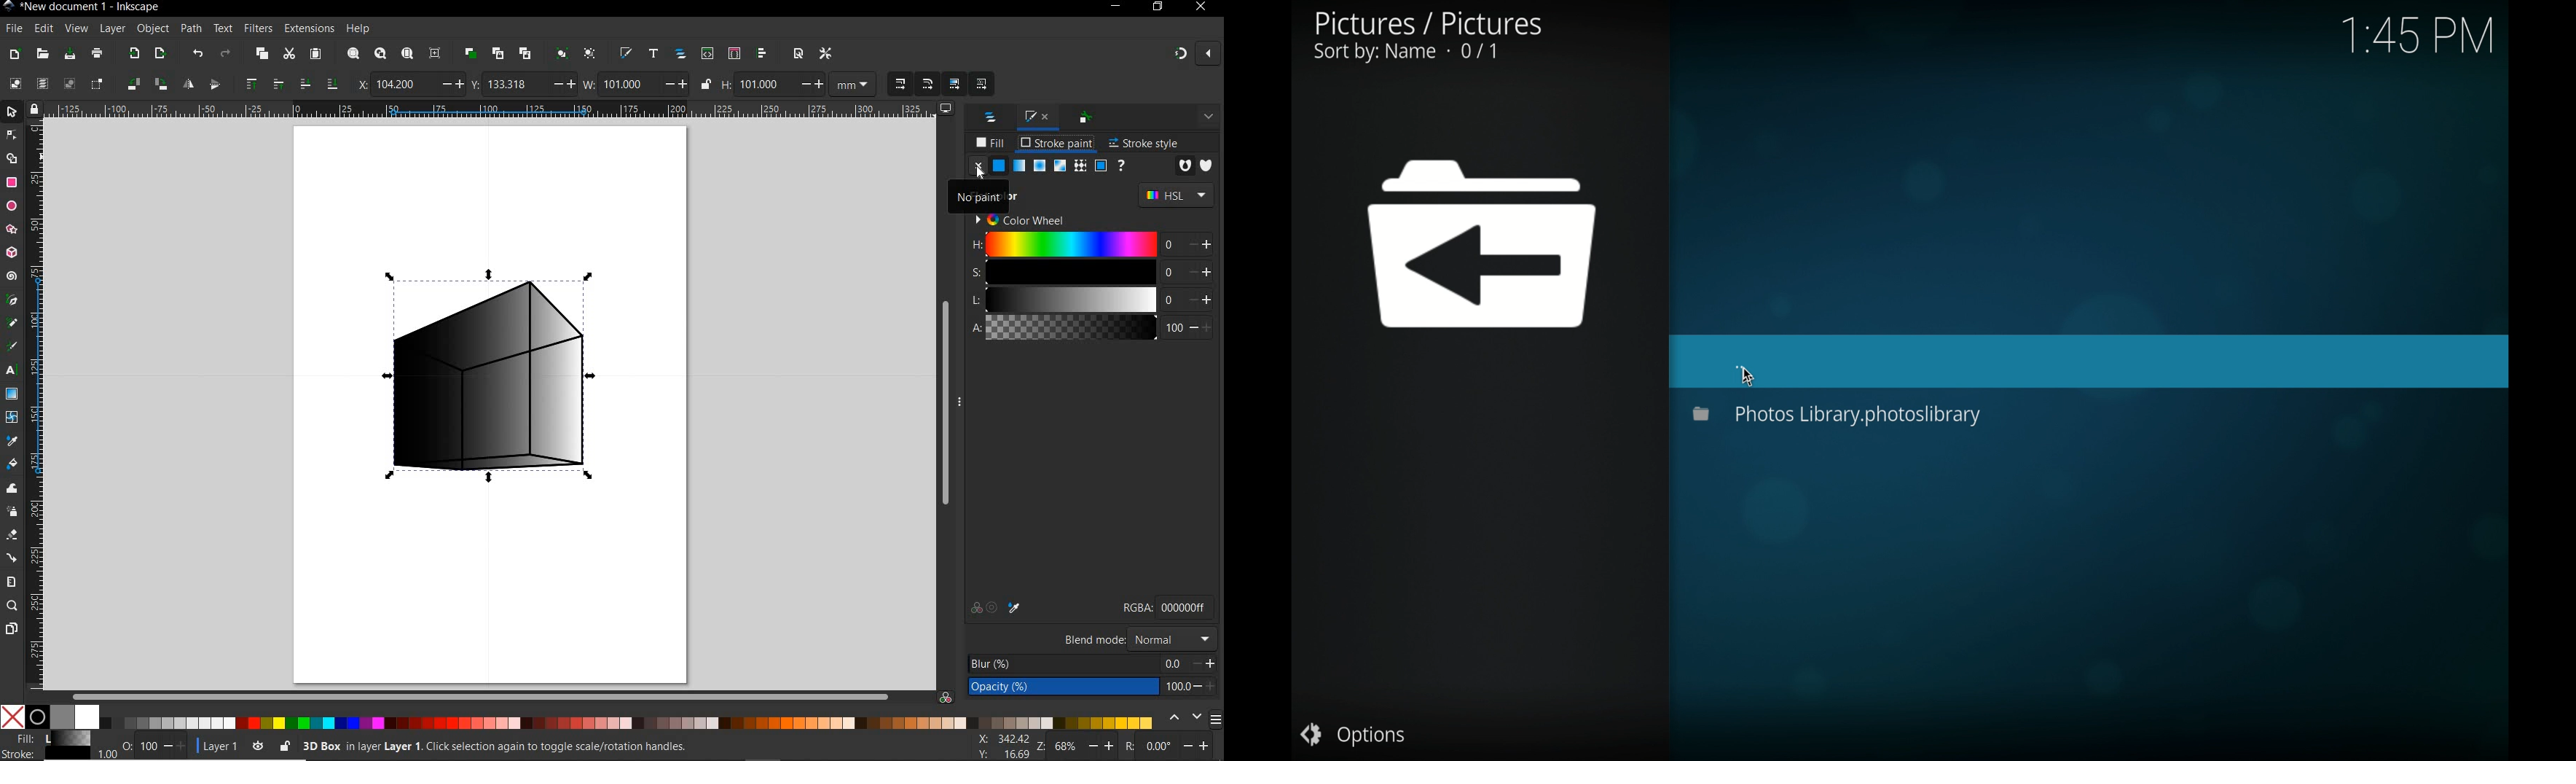 This screenshot has width=2576, height=784. What do you see at coordinates (1017, 221) in the screenshot?
I see `COLOR WHEEL` at bounding box center [1017, 221].